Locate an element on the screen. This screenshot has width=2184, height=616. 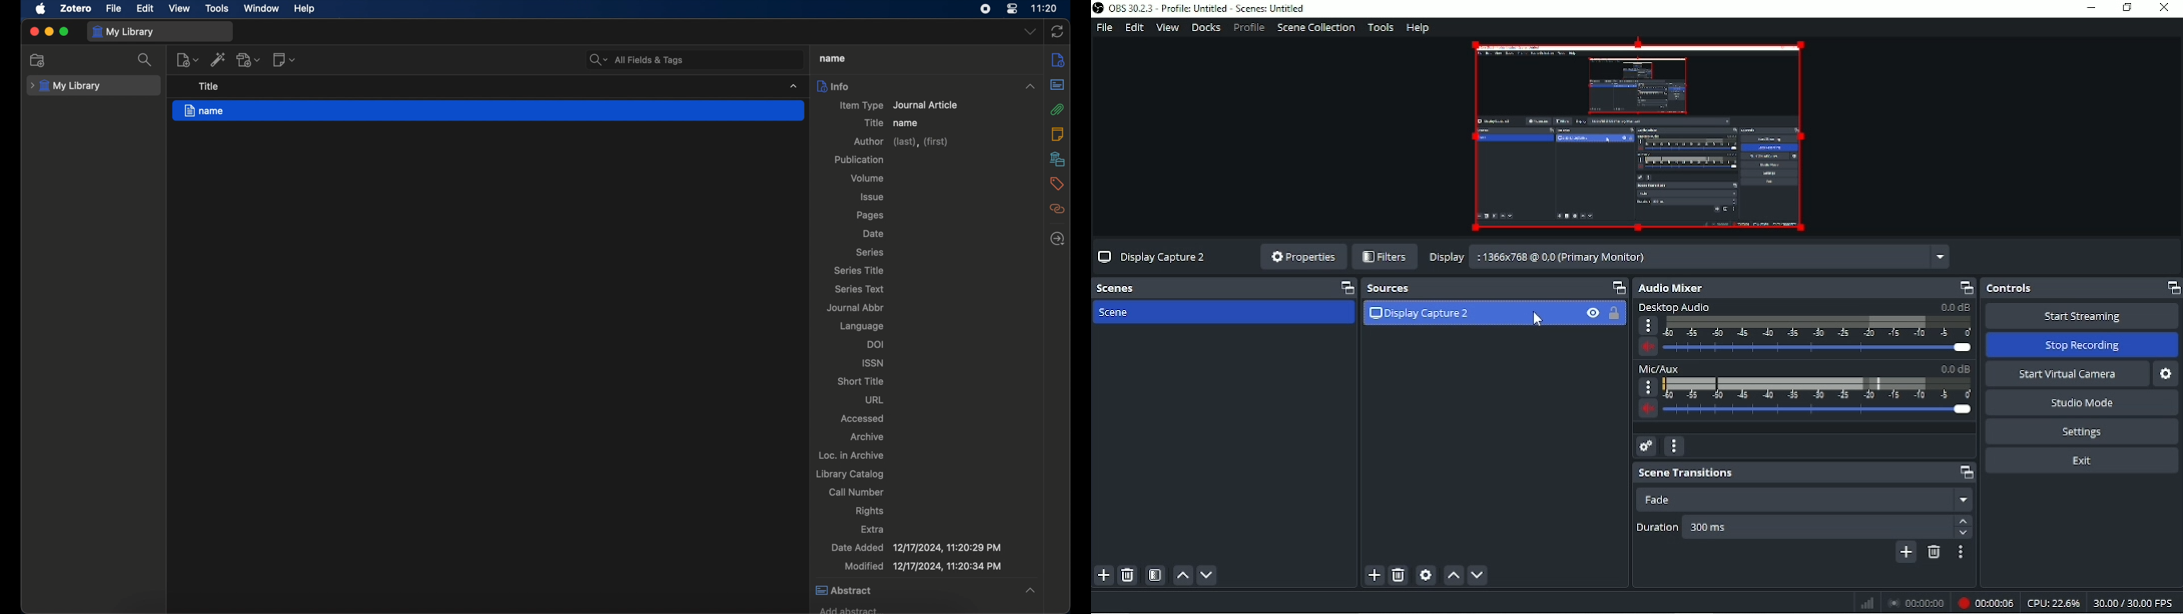
archive is located at coordinates (867, 437).